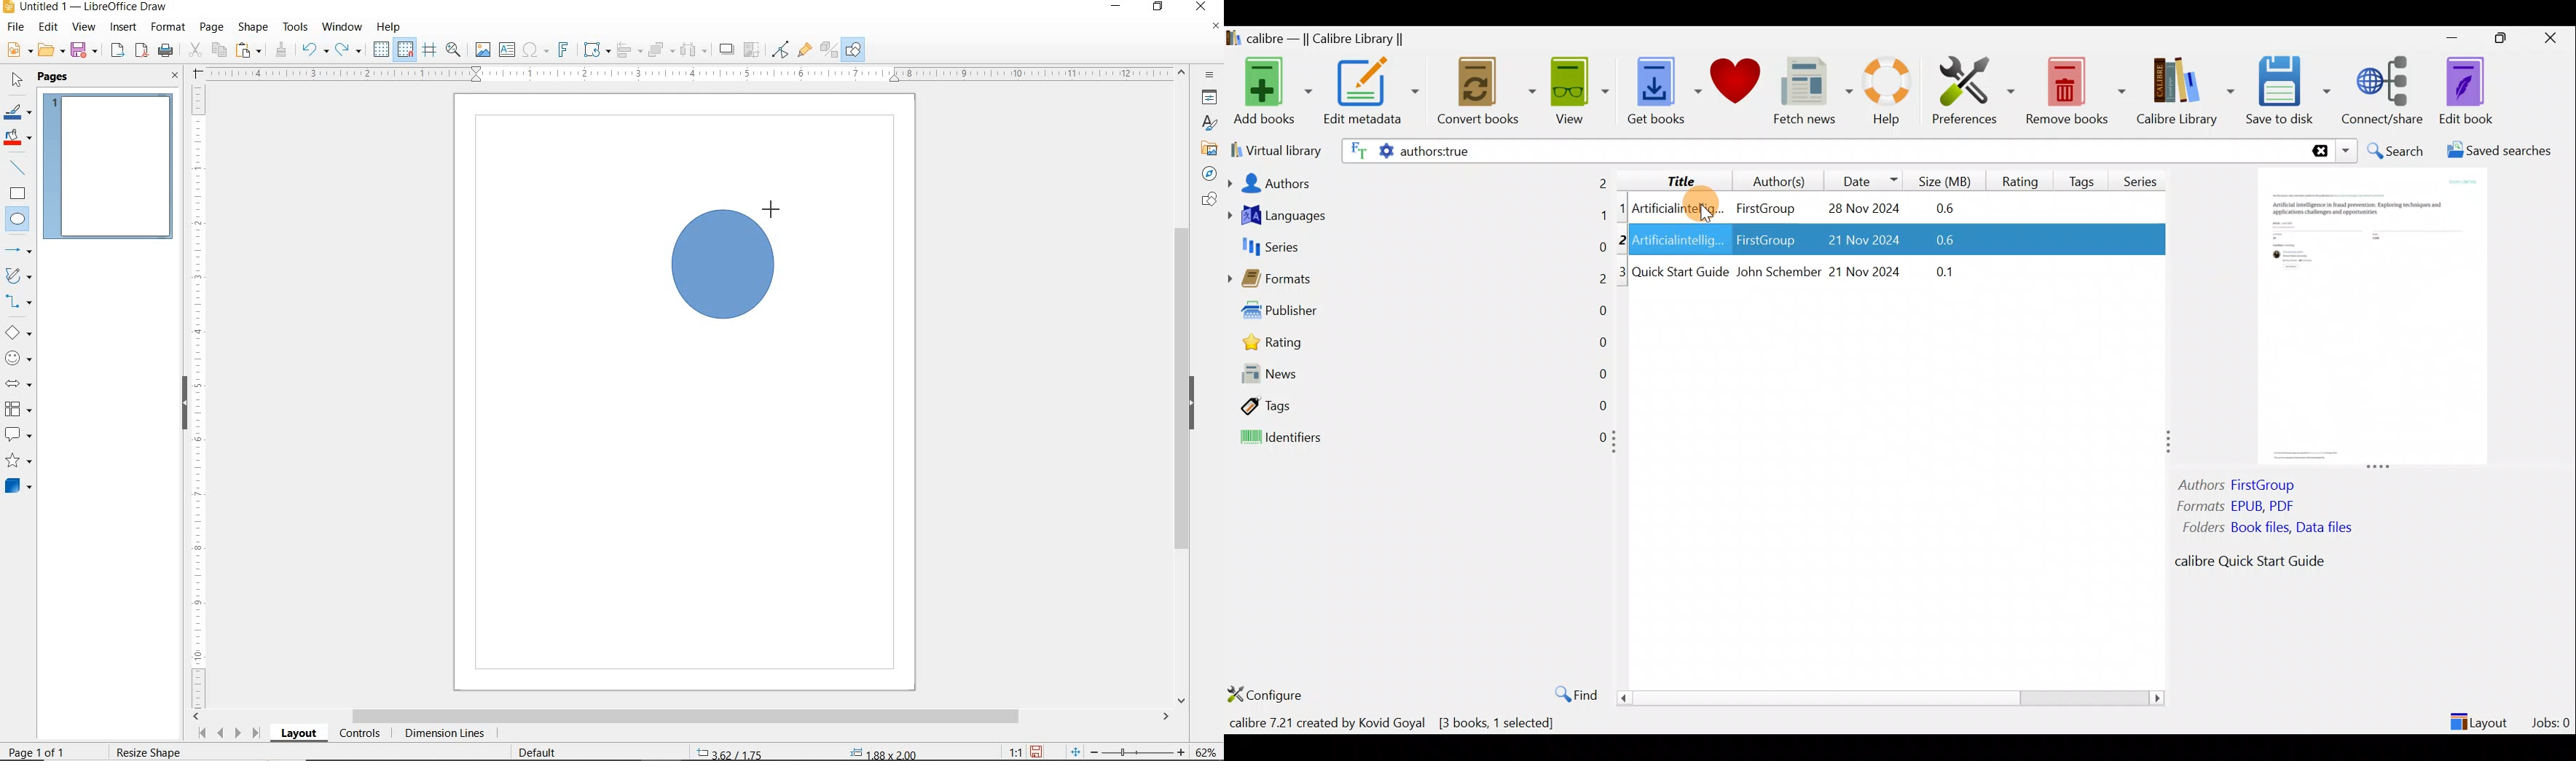 Image resolution: width=2576 pixels, height=784 pixels. Describe the element at coordinates (142, 52) in the screenshot. I see `EXPORT AS PDF` at that location.